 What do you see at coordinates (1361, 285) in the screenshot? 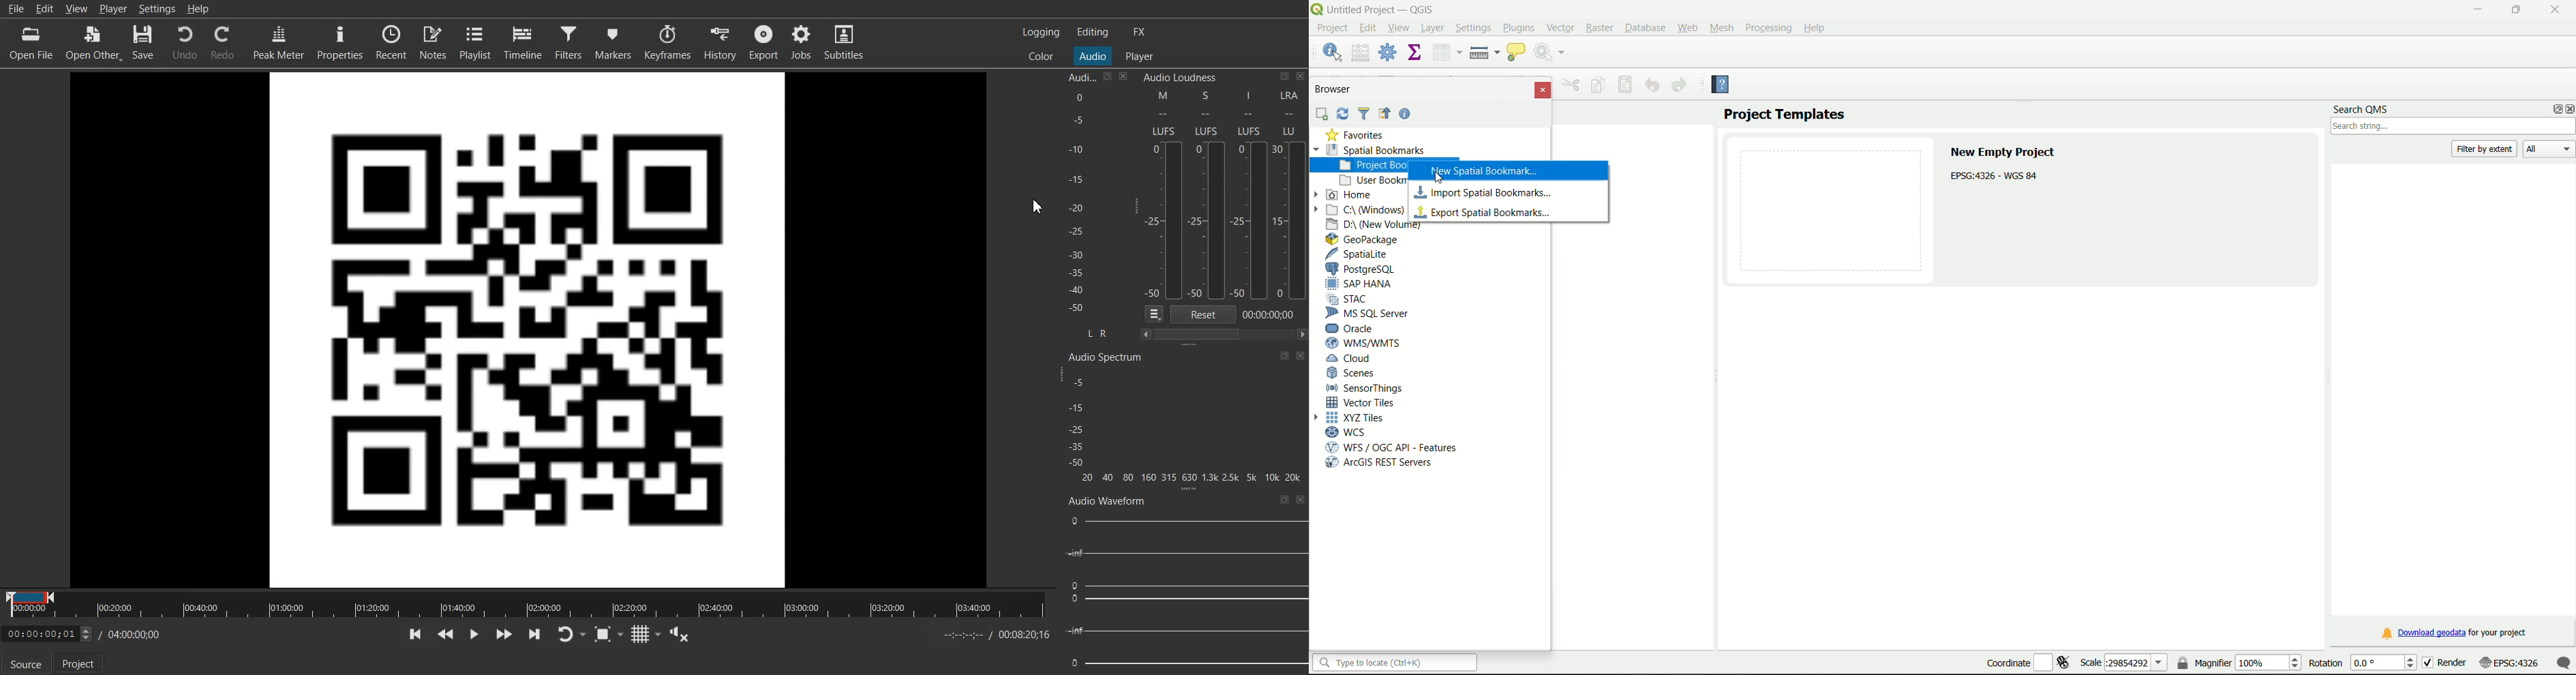
I see `SAP Hana` at bounding box center [1361, 285].